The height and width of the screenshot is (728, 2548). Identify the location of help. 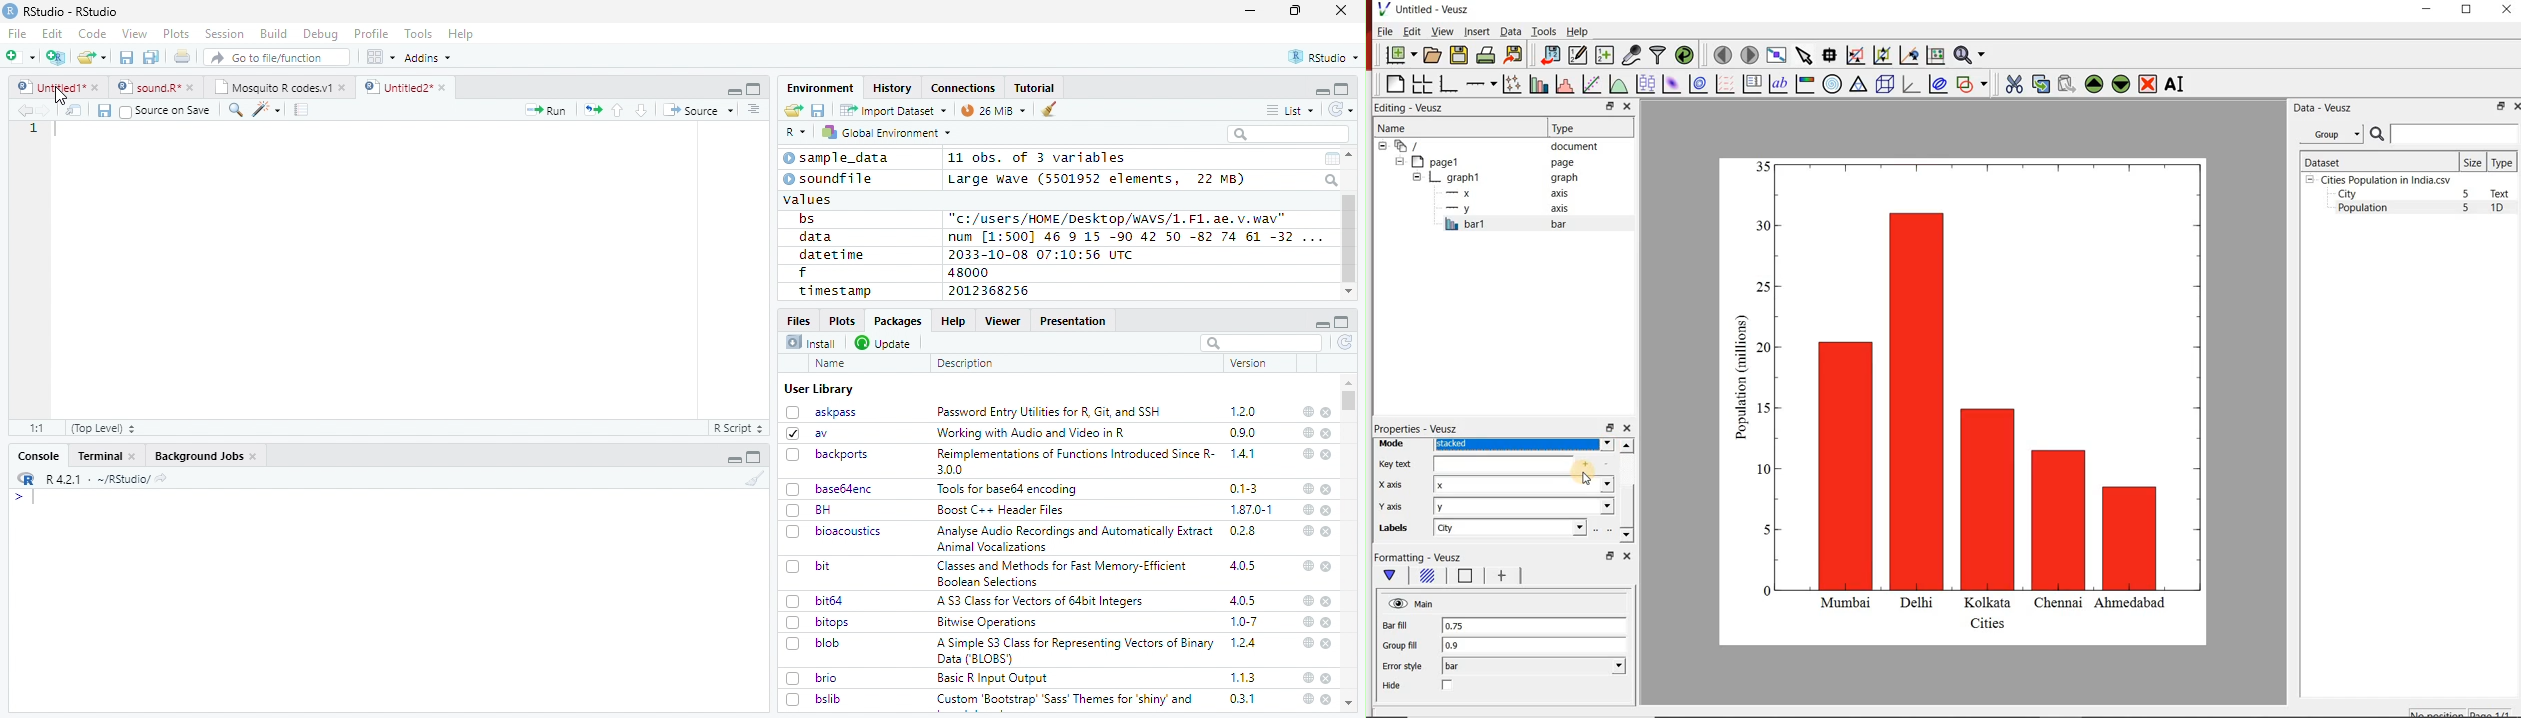
(1306, 530).